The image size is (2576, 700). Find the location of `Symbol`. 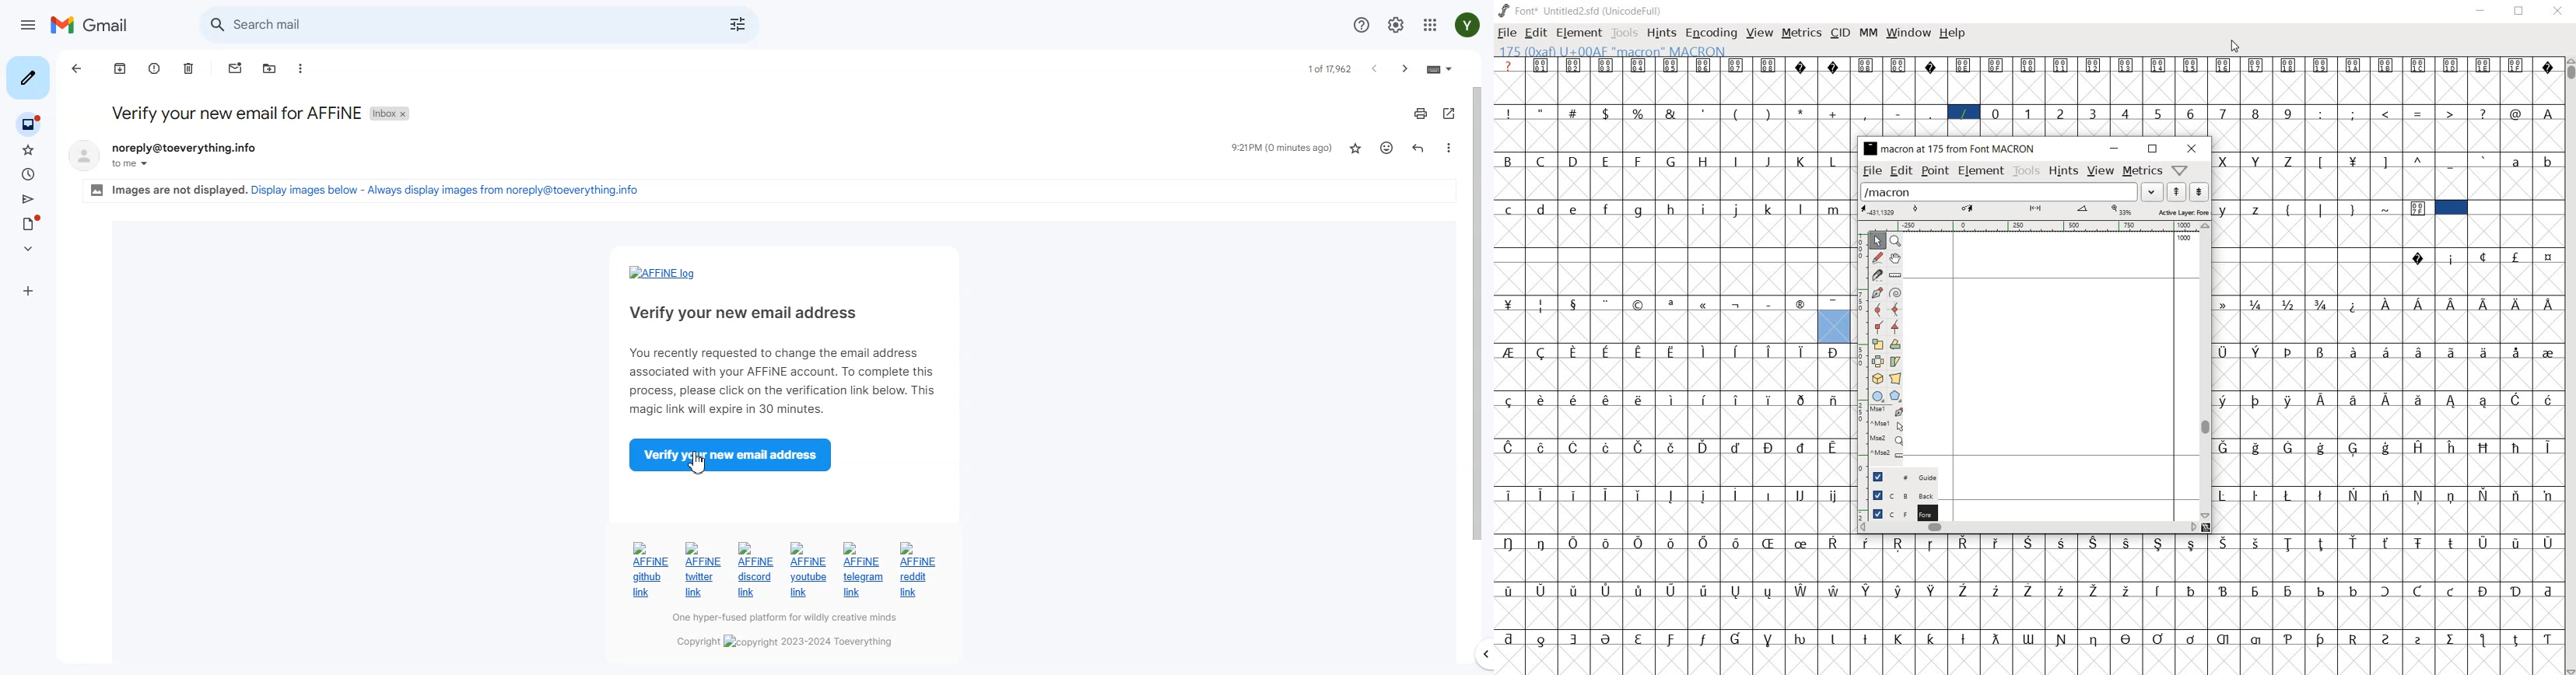

Symbol is located at coordinates (2418, 399).